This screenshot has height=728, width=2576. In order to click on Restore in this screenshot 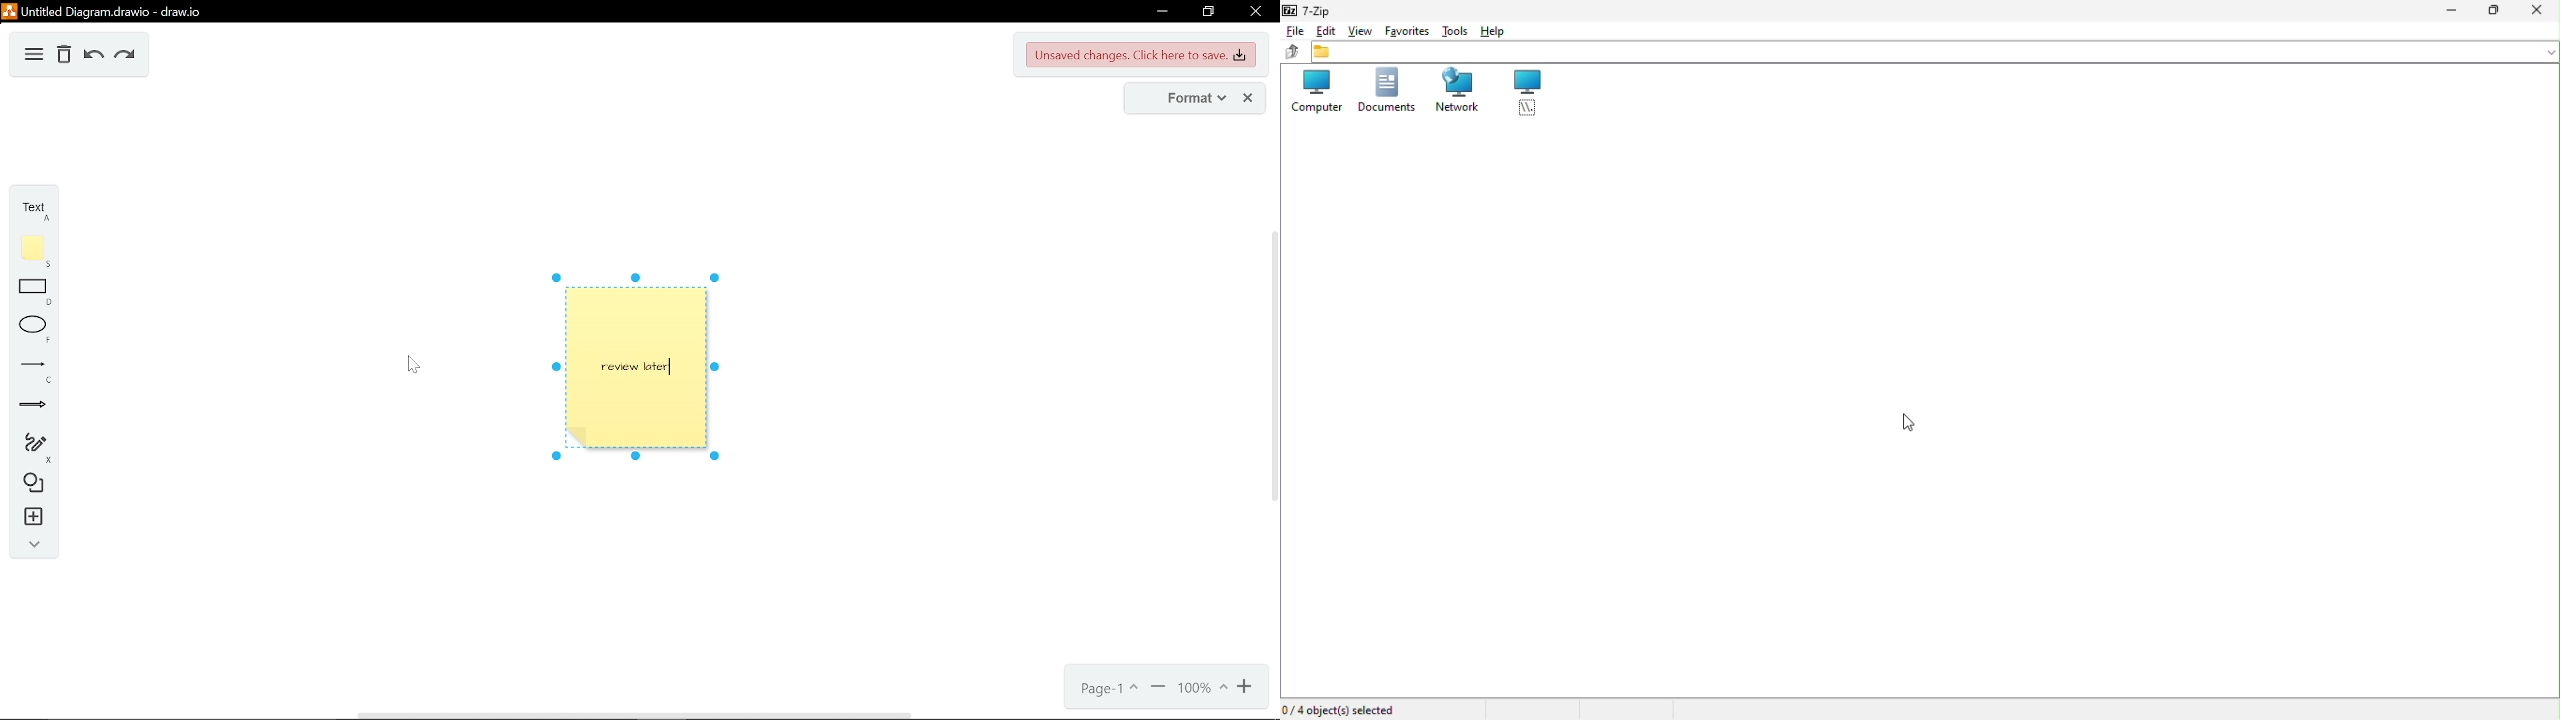, I will do `click(2495, 12)`.